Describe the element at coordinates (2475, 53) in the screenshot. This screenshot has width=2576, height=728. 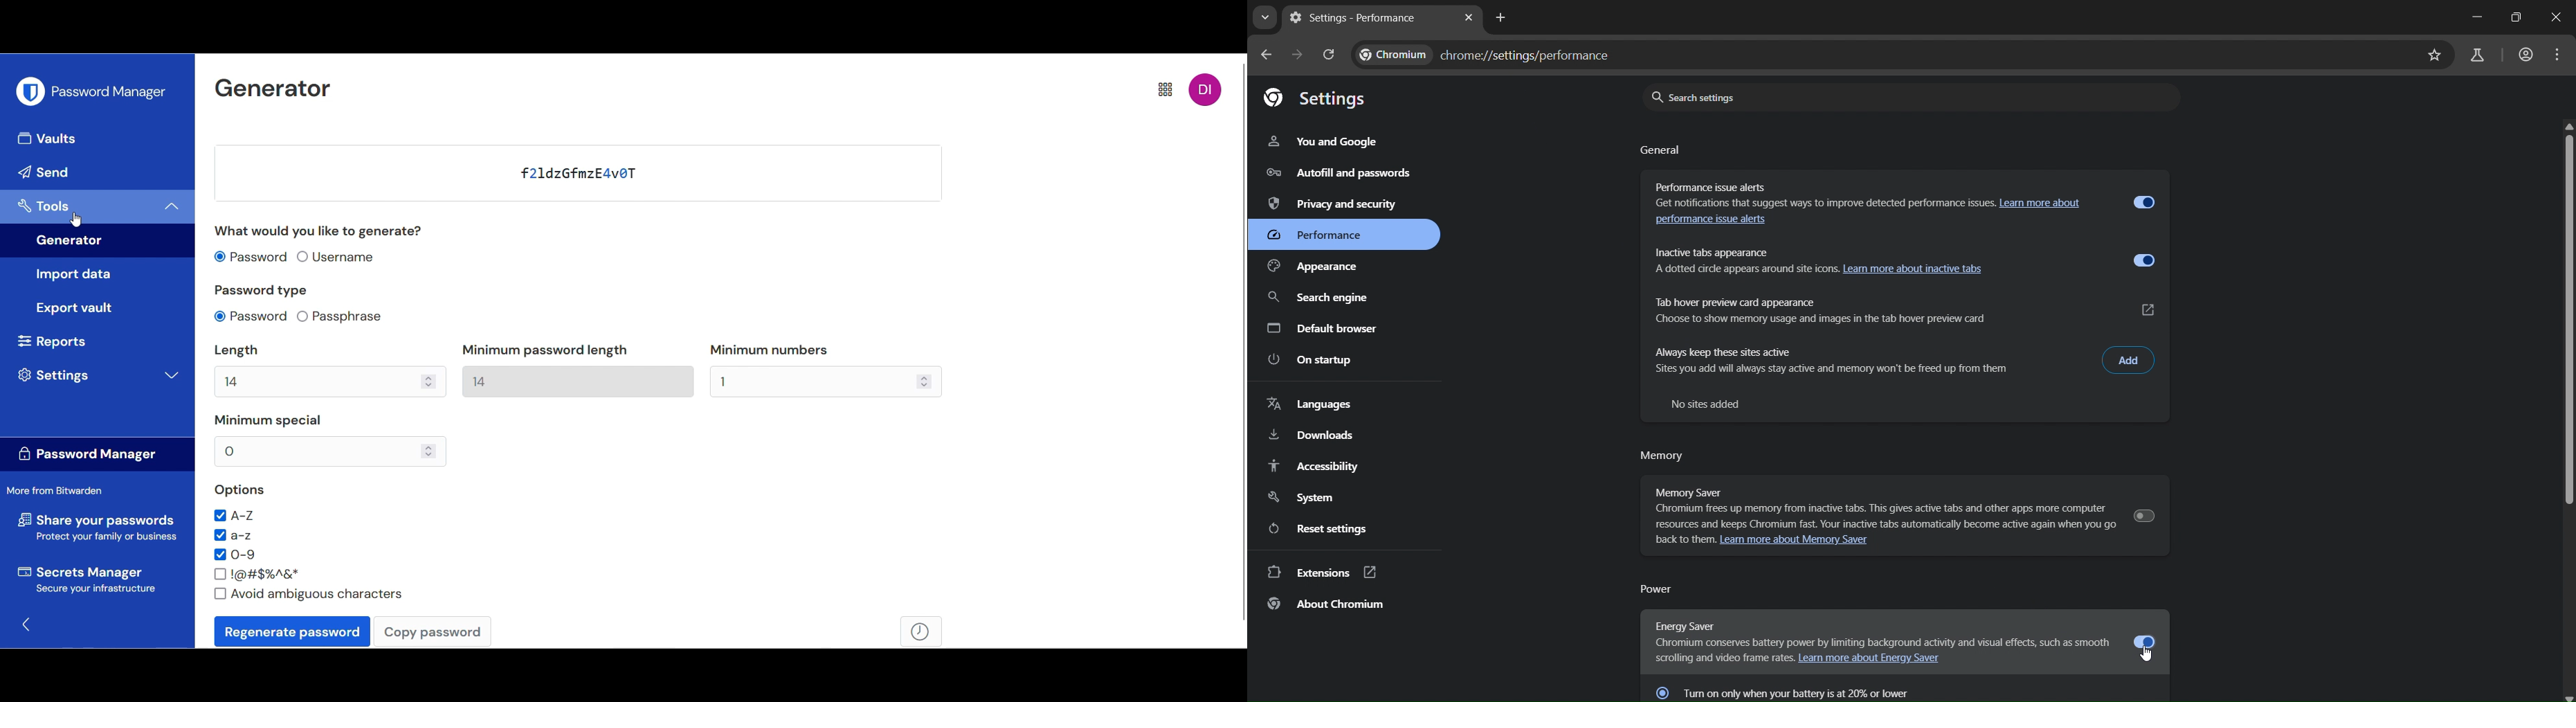
I see `search labs` at that location.